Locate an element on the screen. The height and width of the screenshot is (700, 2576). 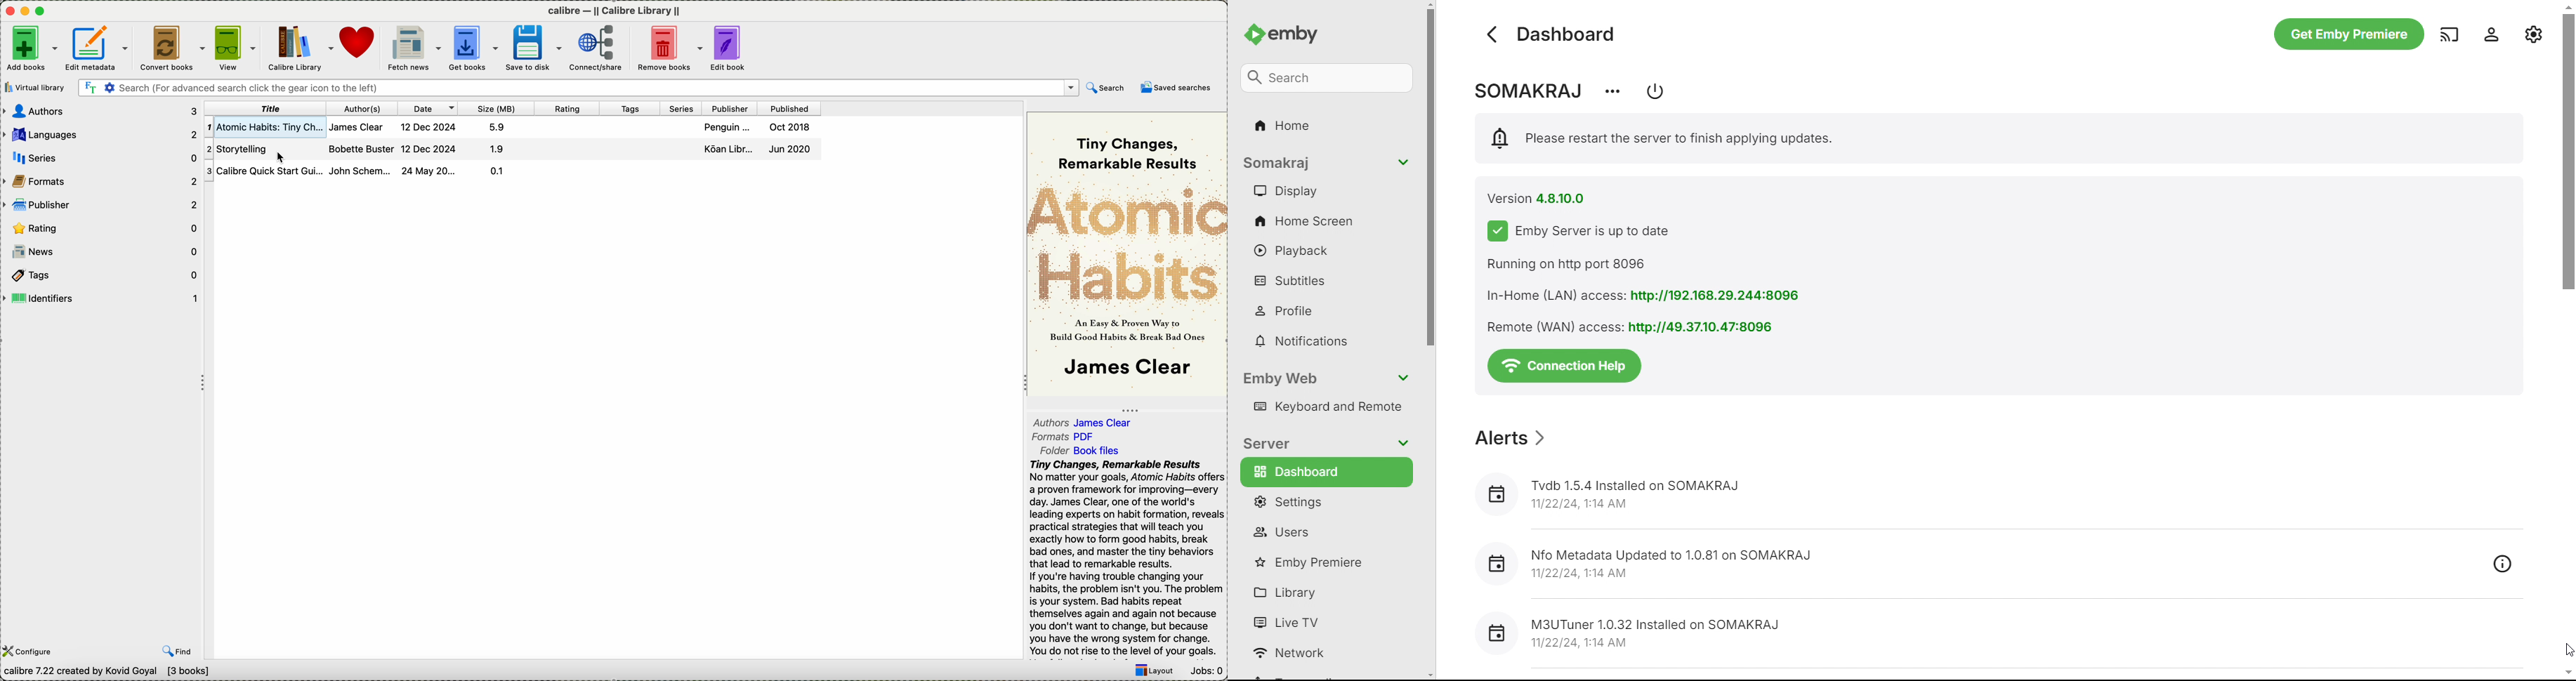
click on storytelling book is located at coordinates (512, 149).